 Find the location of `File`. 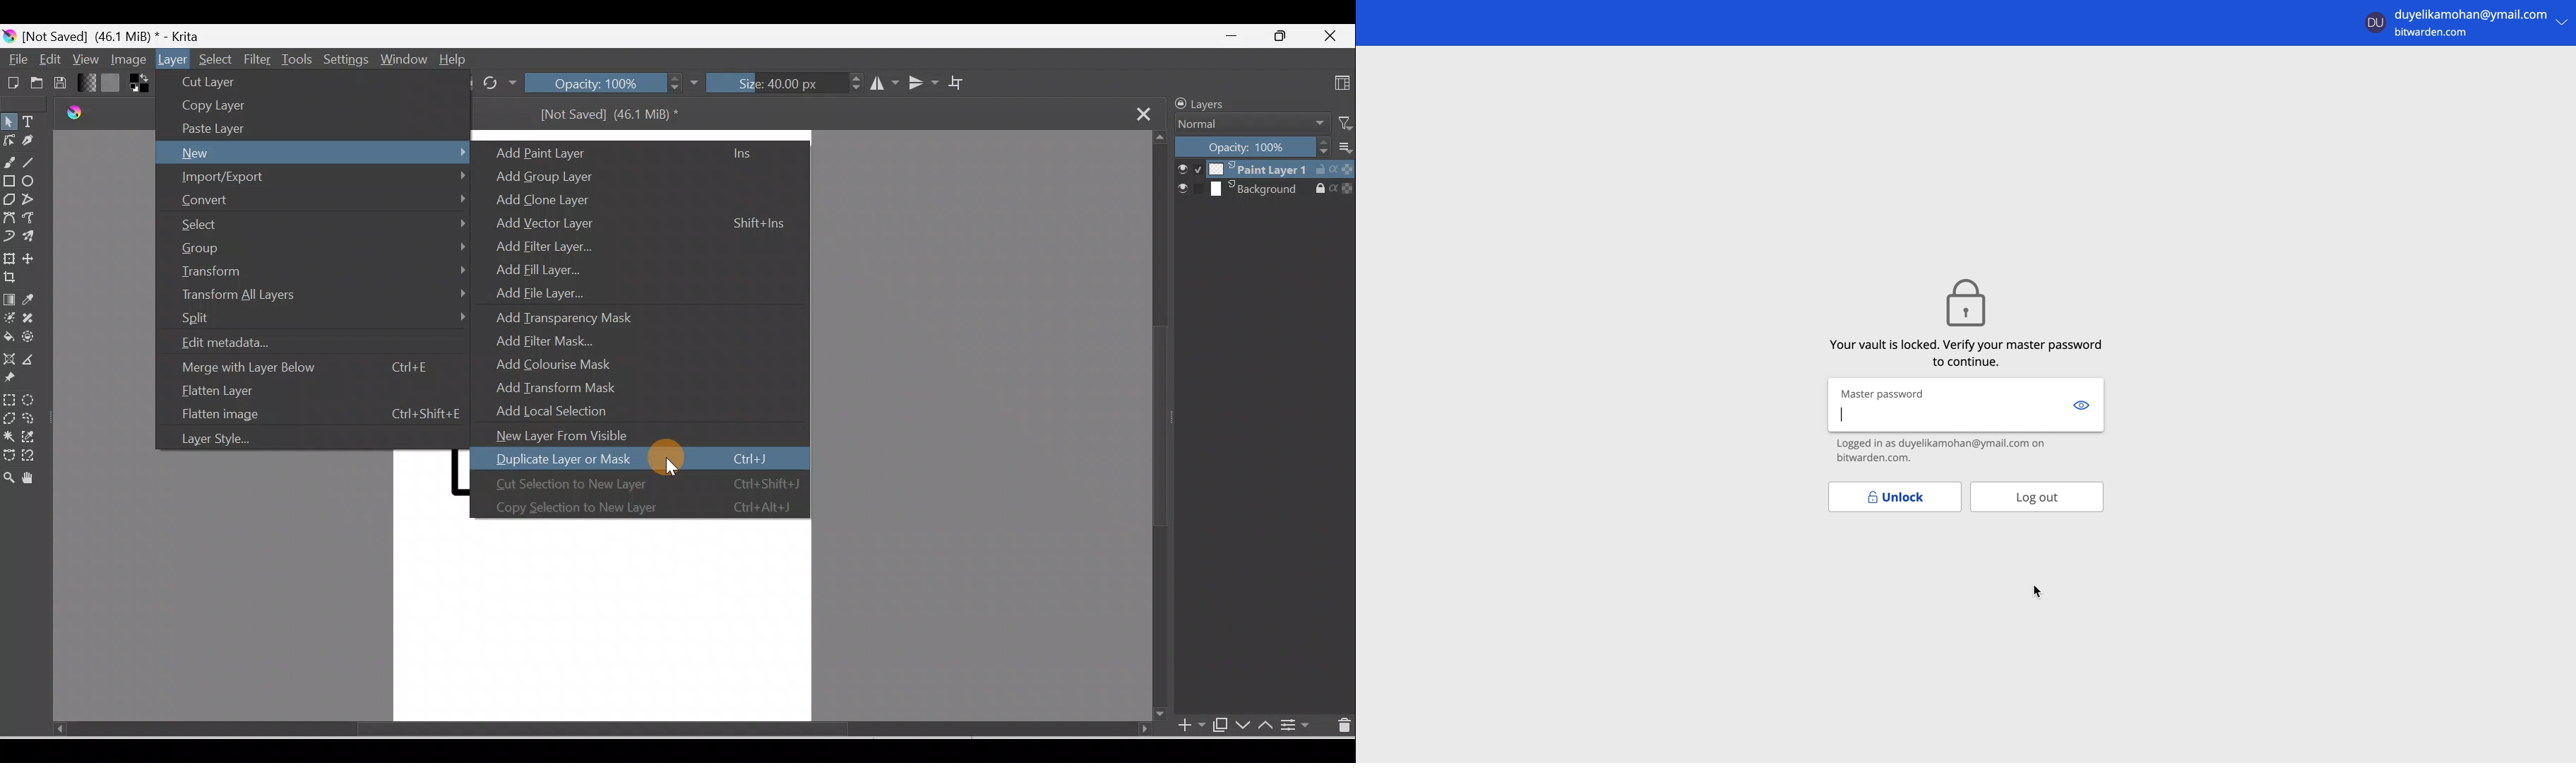

File is located at coordinates (16, 59).